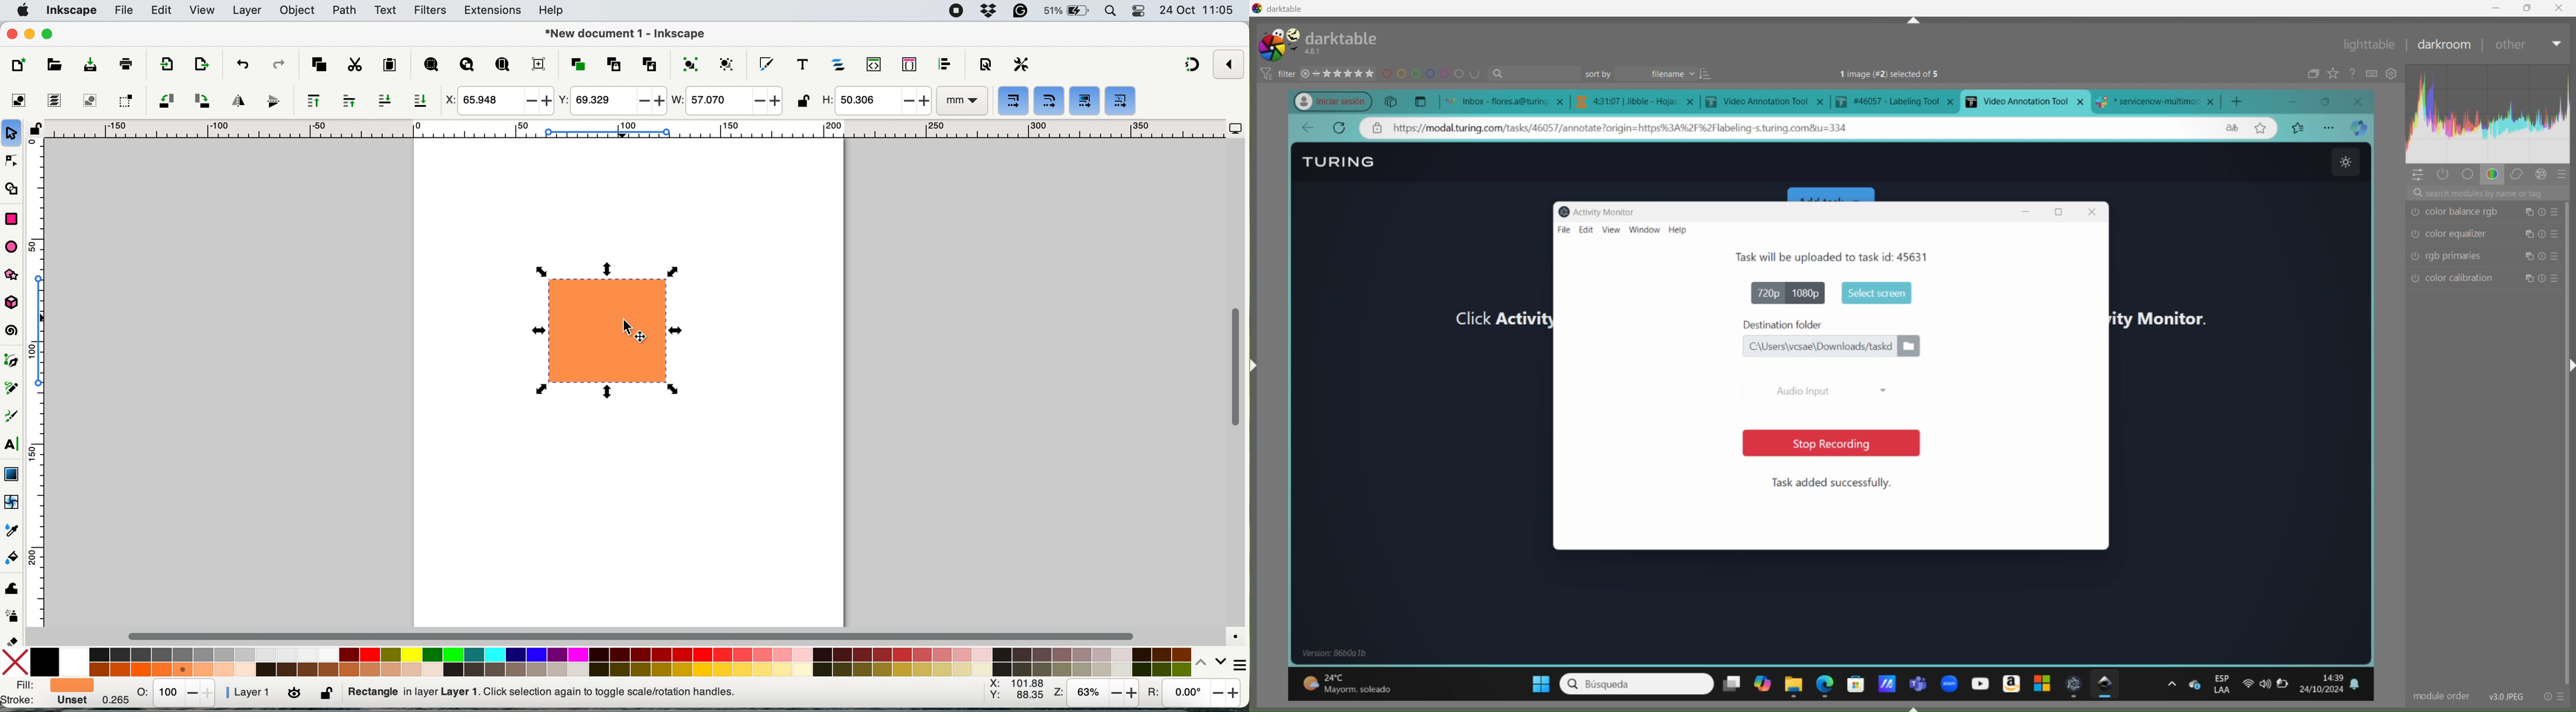  I want to click on Close, so click(2558, 8).